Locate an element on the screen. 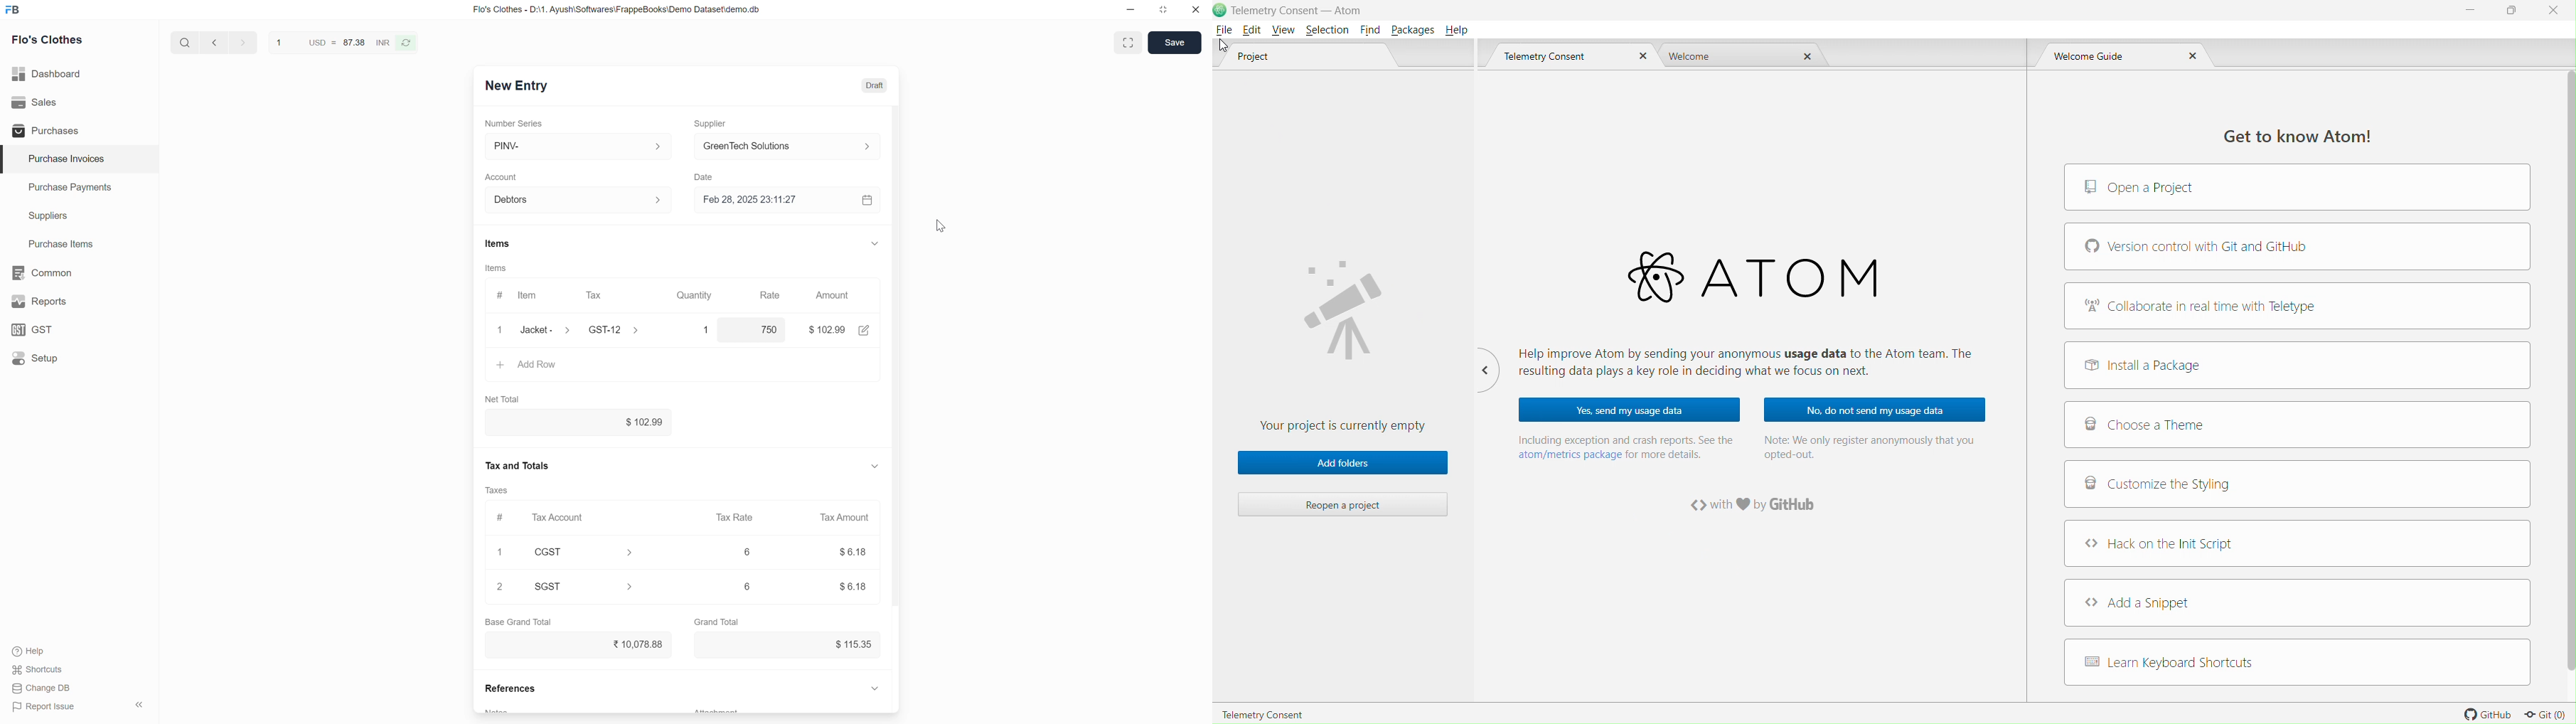  Suppliers is located at coordinates (79, 217).